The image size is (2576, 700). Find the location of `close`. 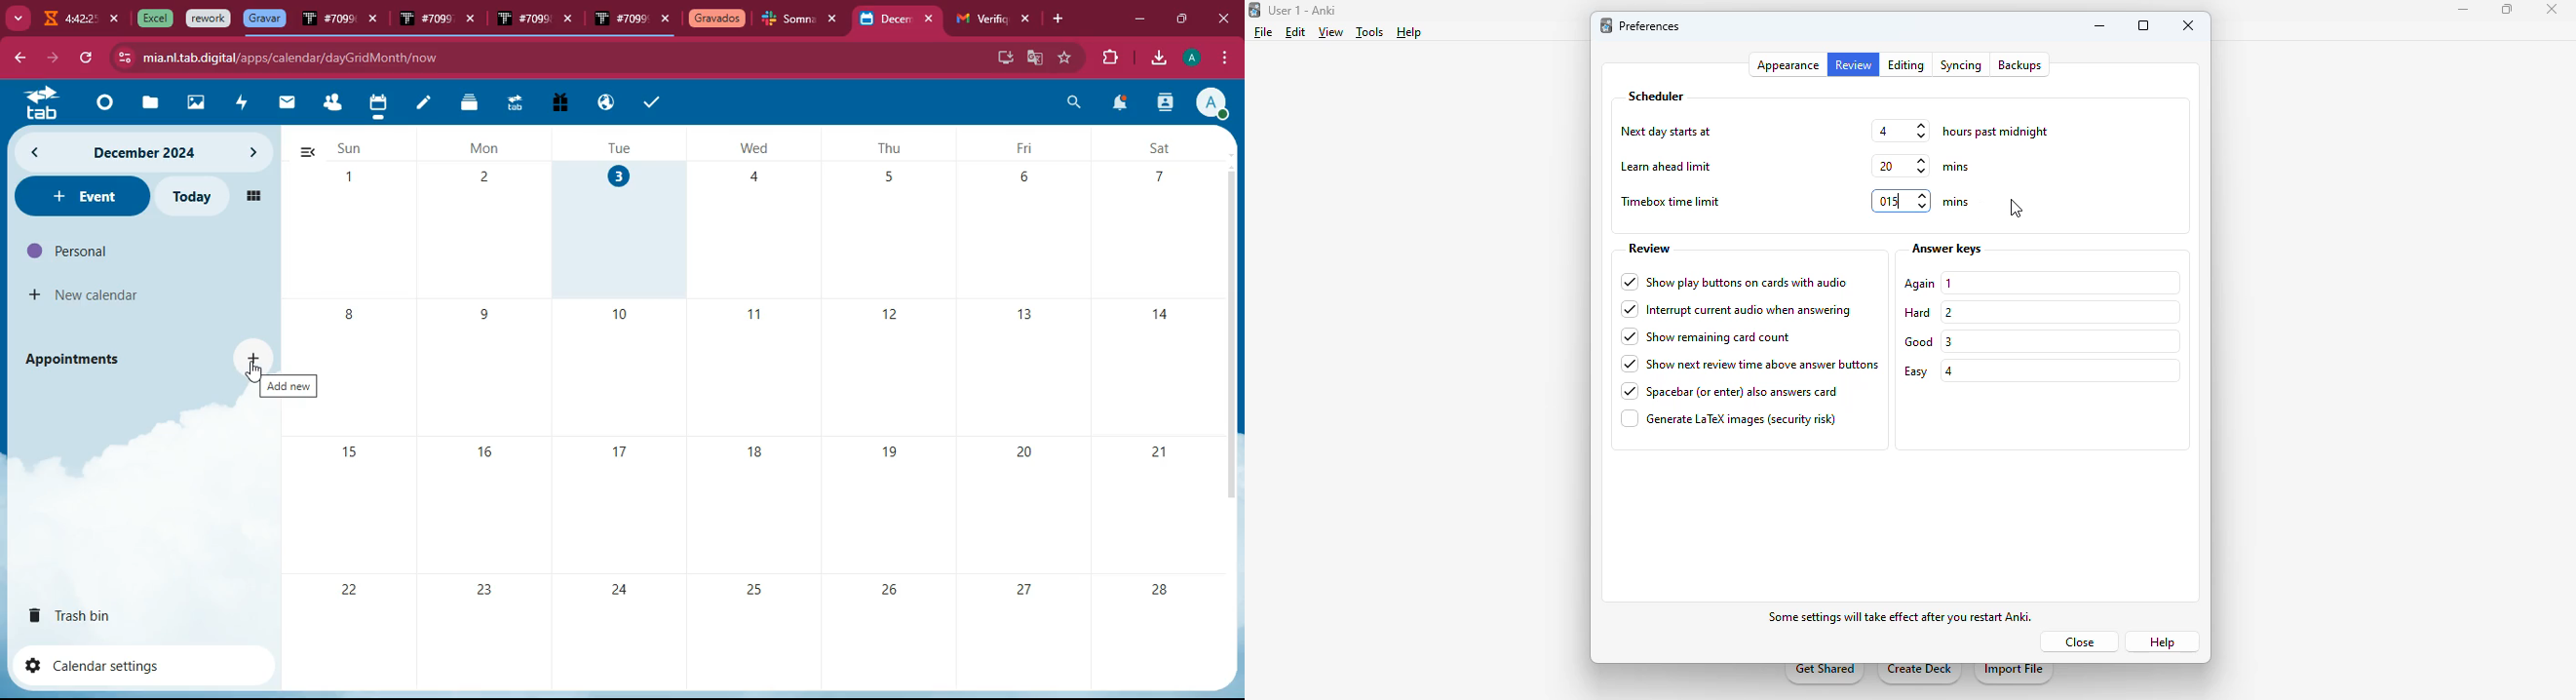

close is located at coordinates (116, 19).